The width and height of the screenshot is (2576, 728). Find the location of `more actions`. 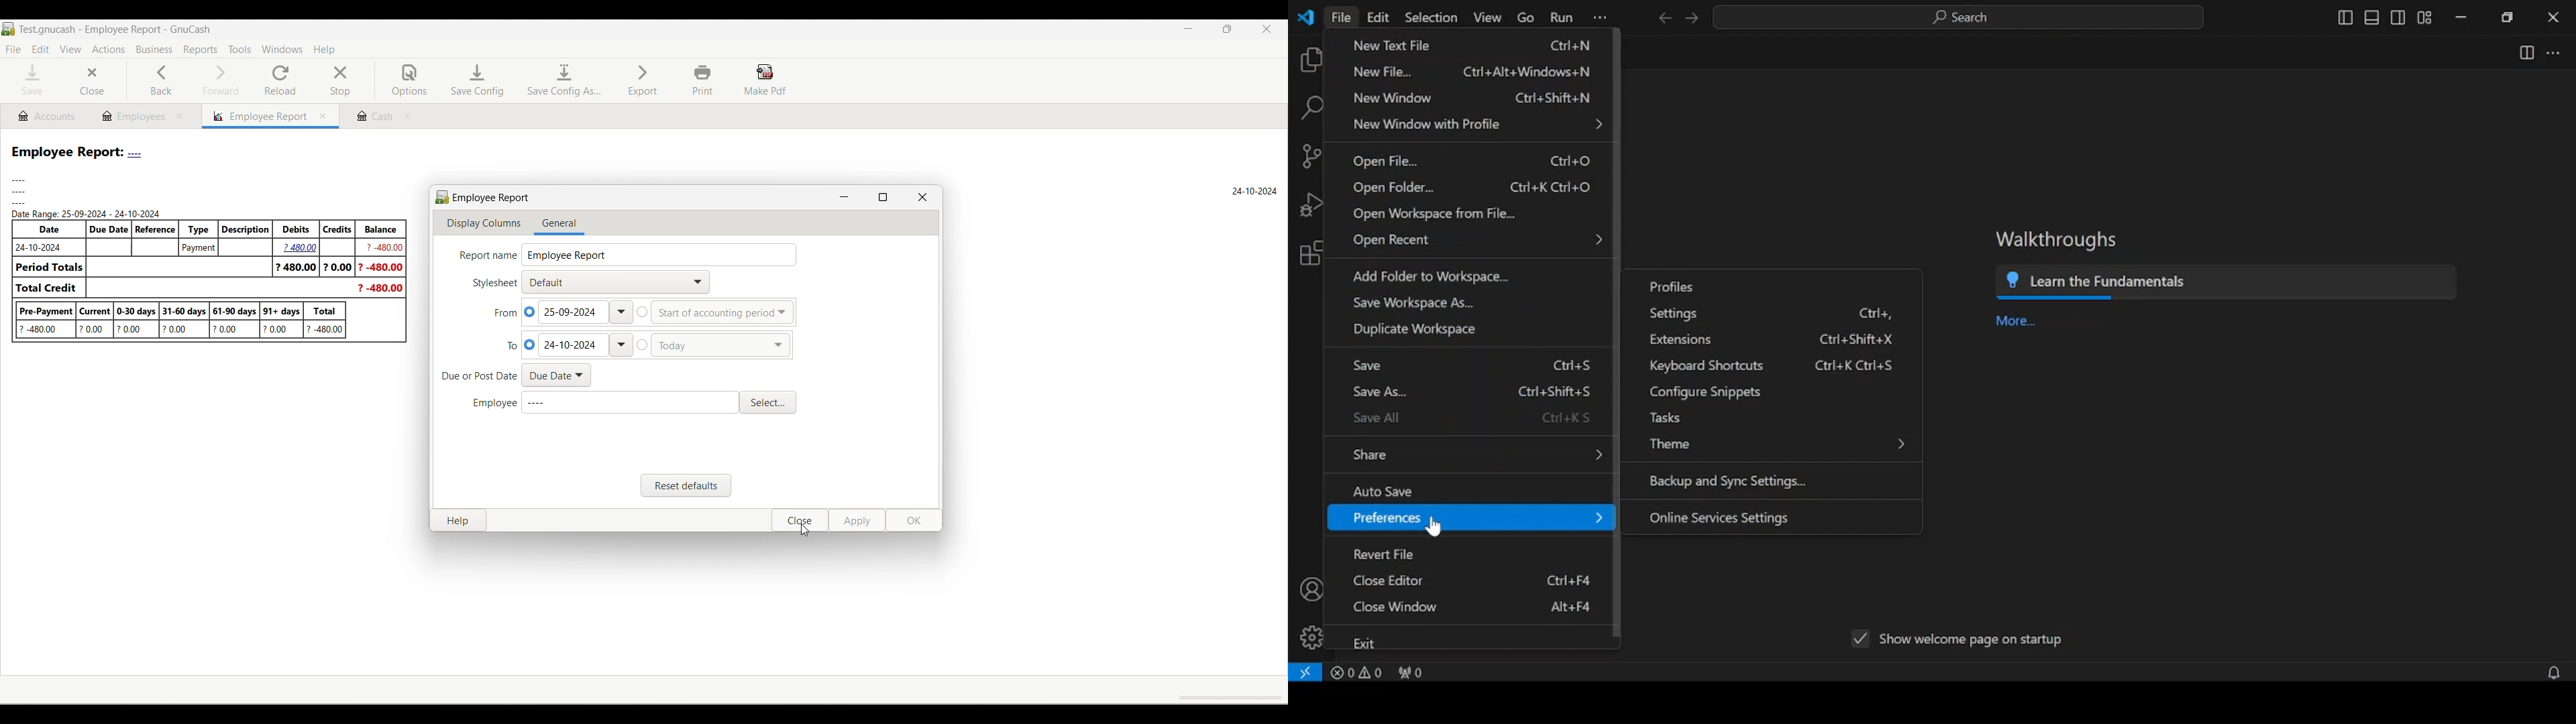

more actions is located at coordinates (2554, 55).